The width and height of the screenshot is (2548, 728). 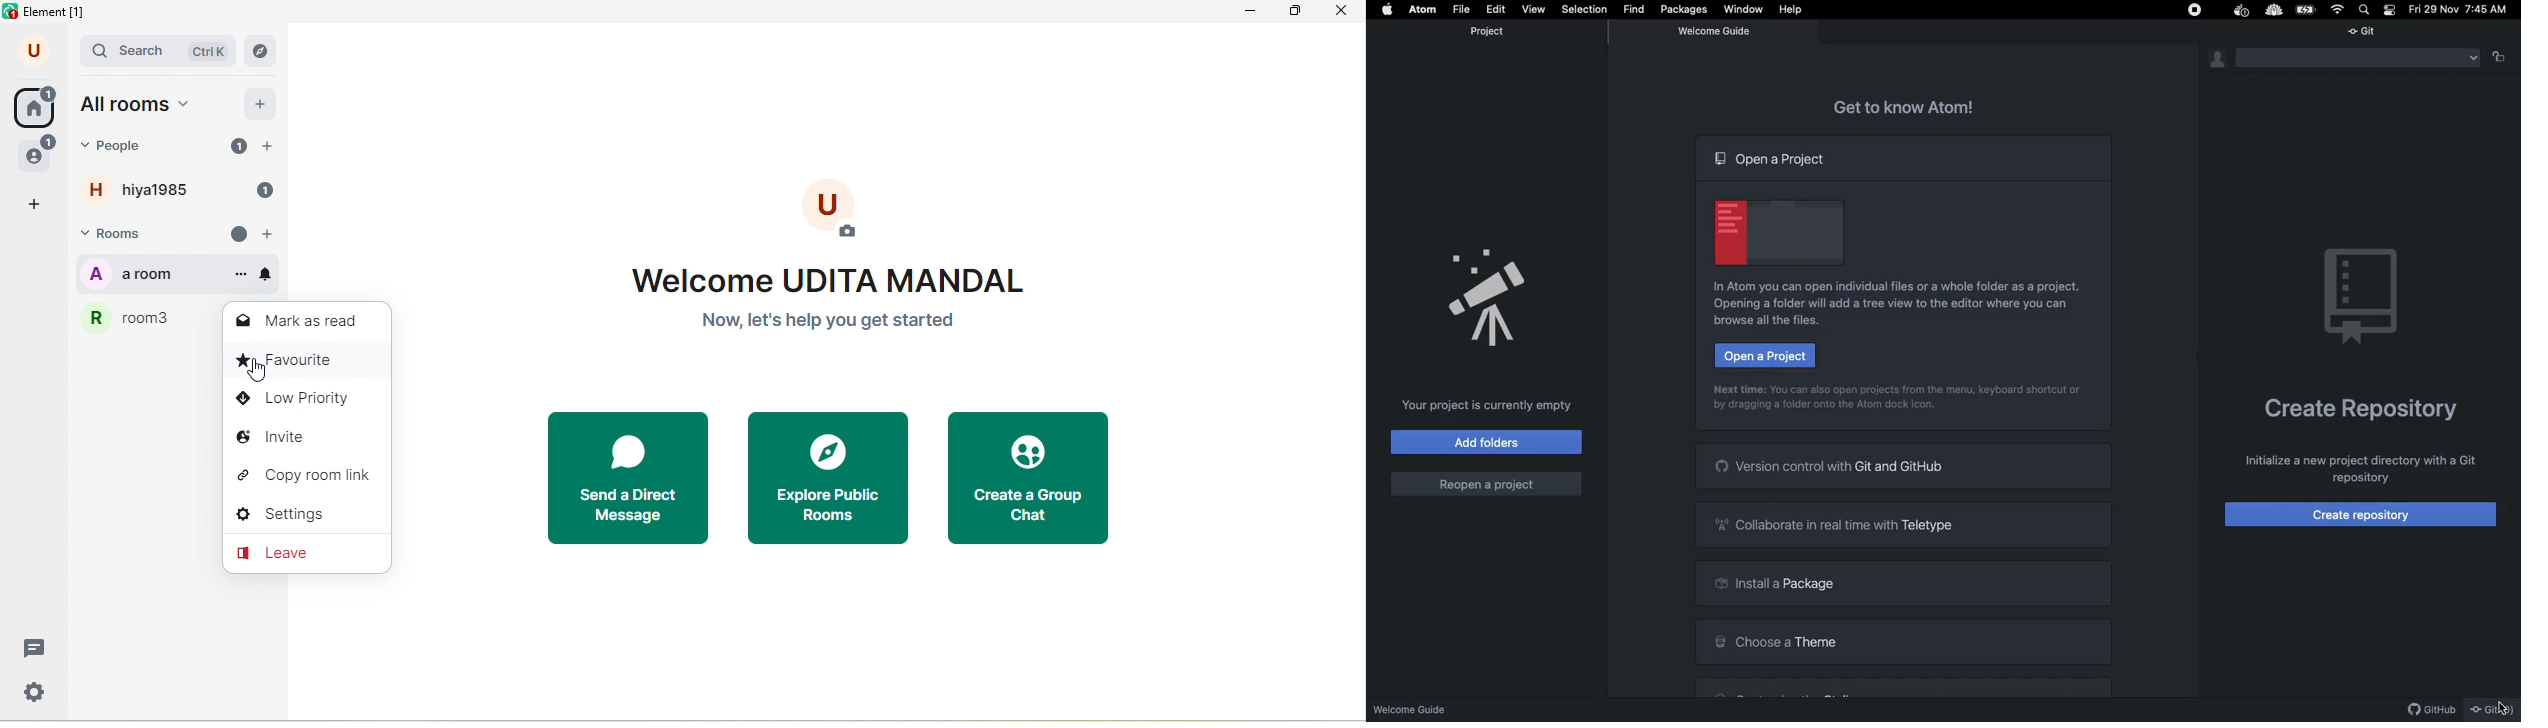 What do you see at coordinates (2493, 707) in the screenshot?
I see `Git (0)` at bounding box center [2493, 707].